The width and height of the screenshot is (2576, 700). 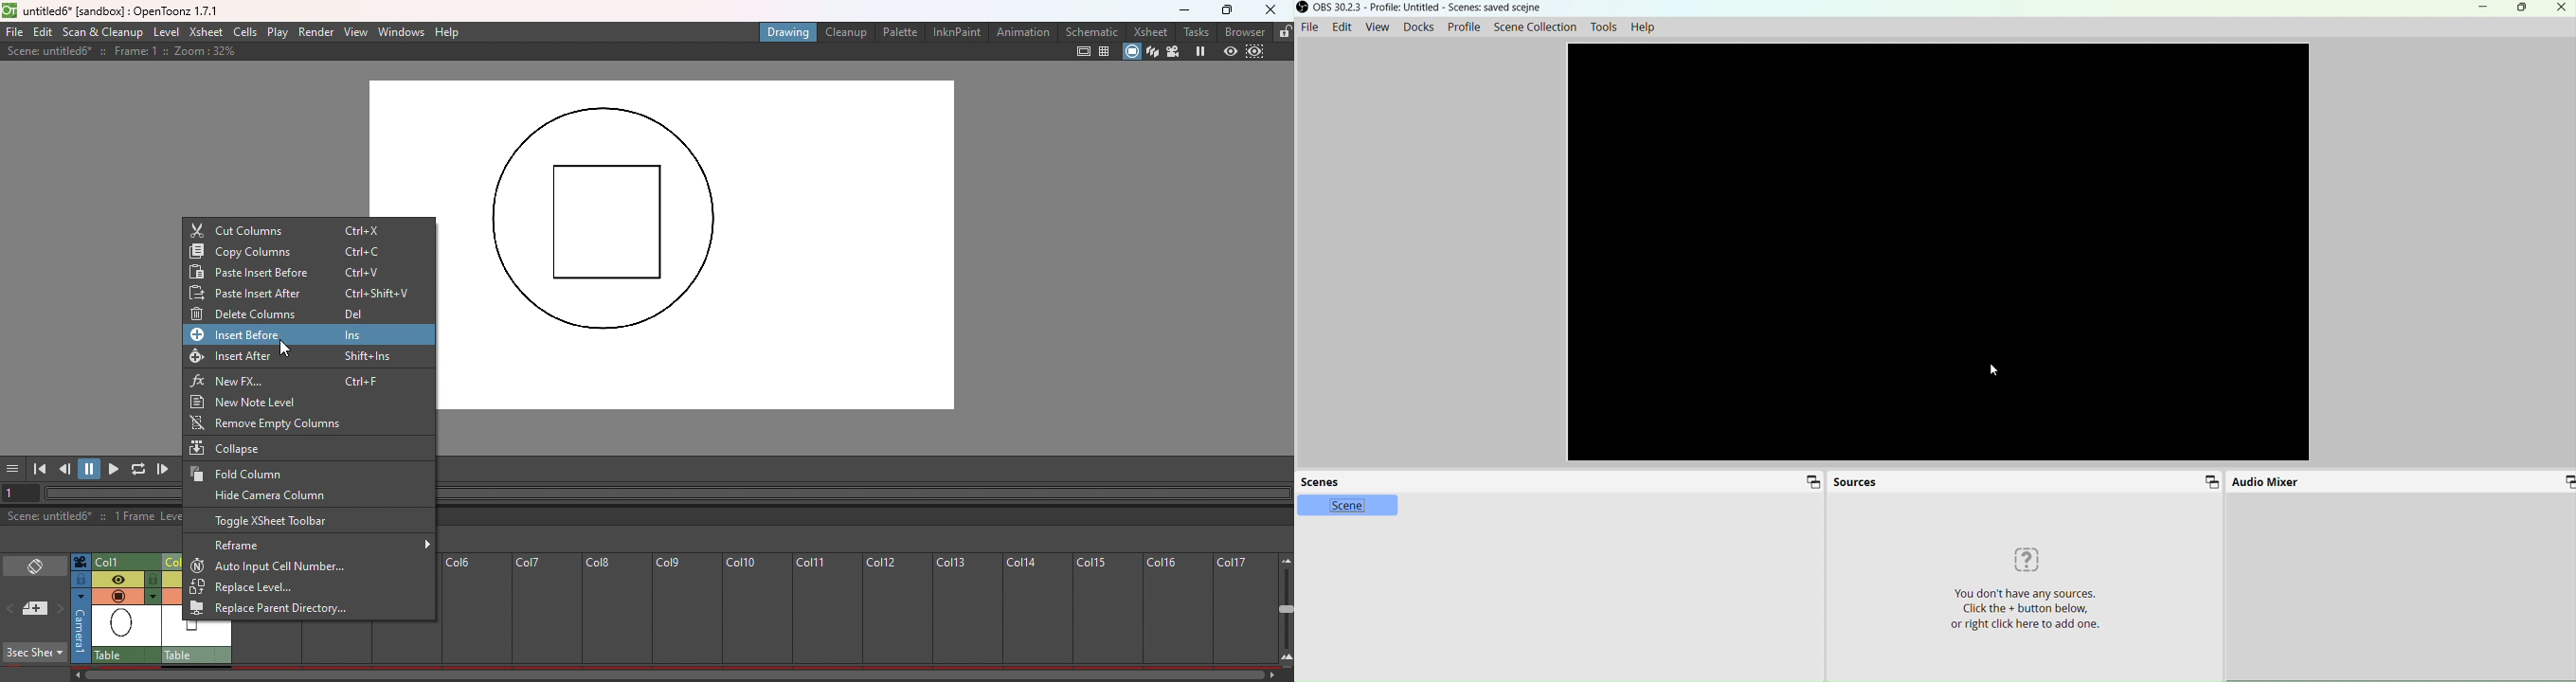 What do you see at coordinates (276, 422) in the screenshot?
I see `Remove empty columns` at bounding box center [276, 422].